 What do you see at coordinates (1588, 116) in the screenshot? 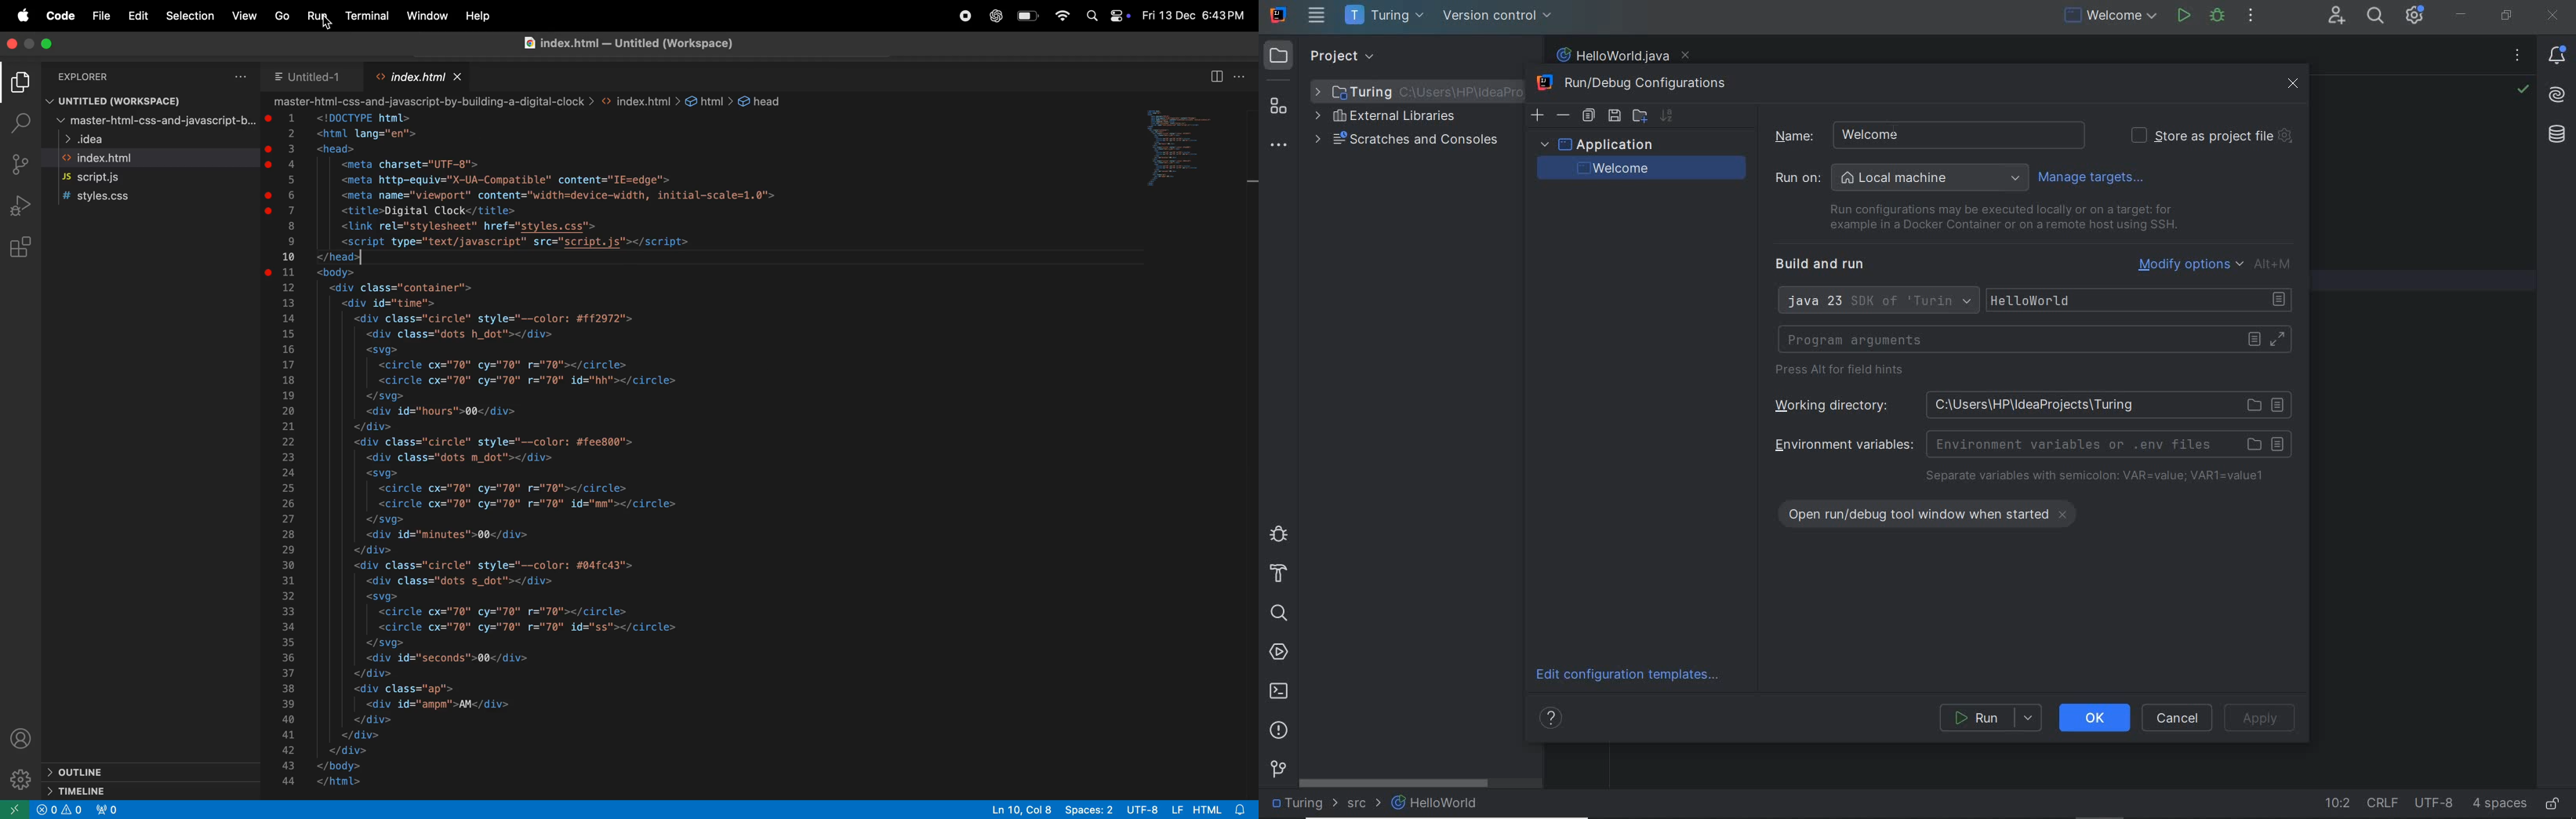
I see `COPY CONFIGURATION` at bounding box center [1588, 116].